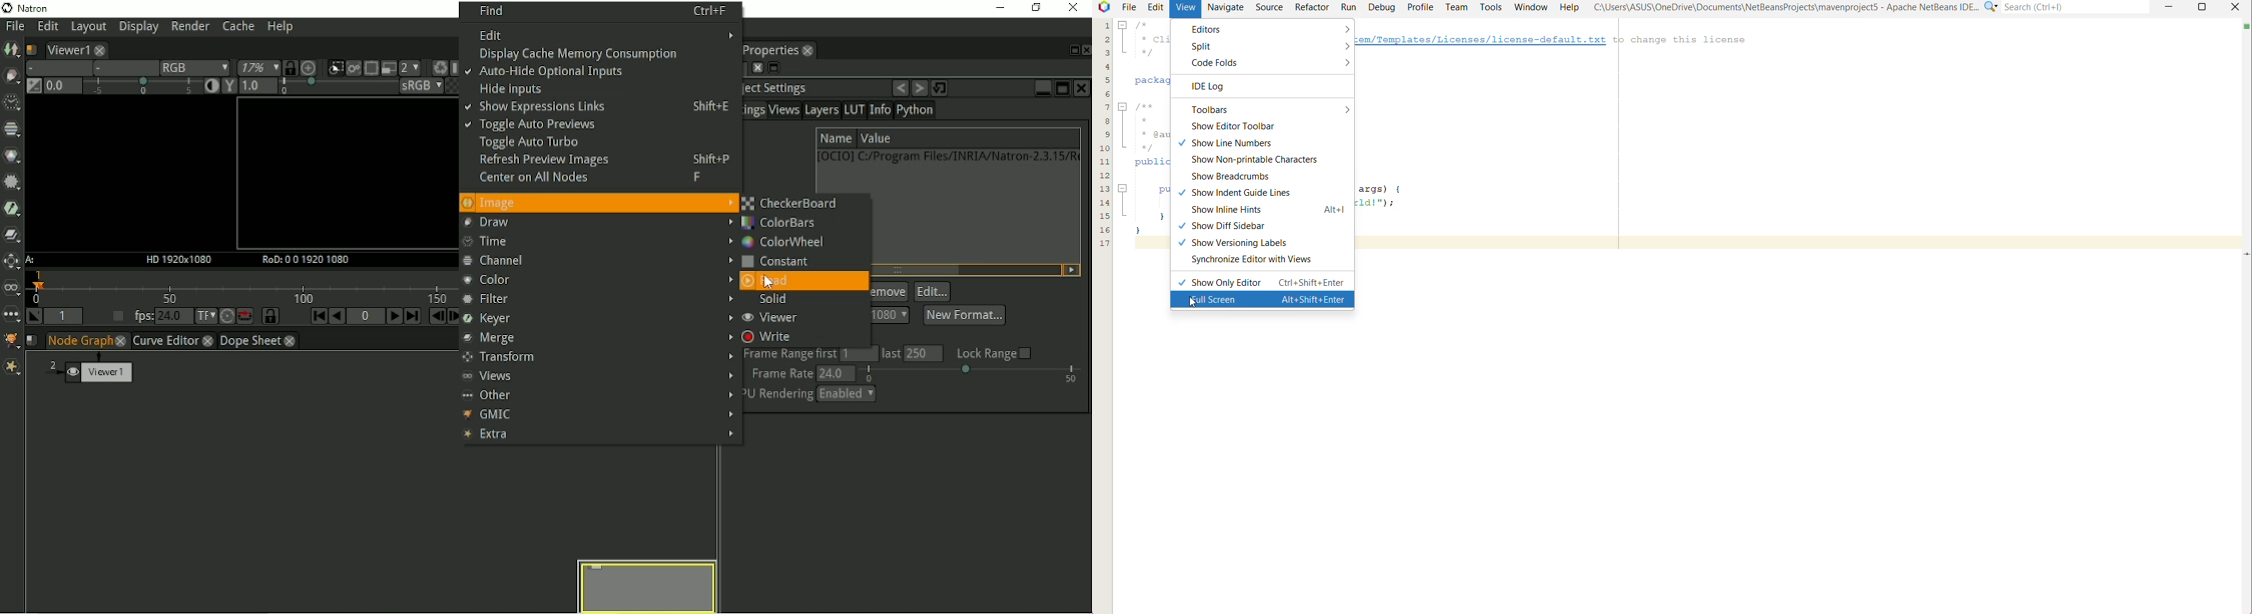  What do you see at coordinates (12, 50) in the screenshot?
I see `Image` at bounding box center [12, 50].